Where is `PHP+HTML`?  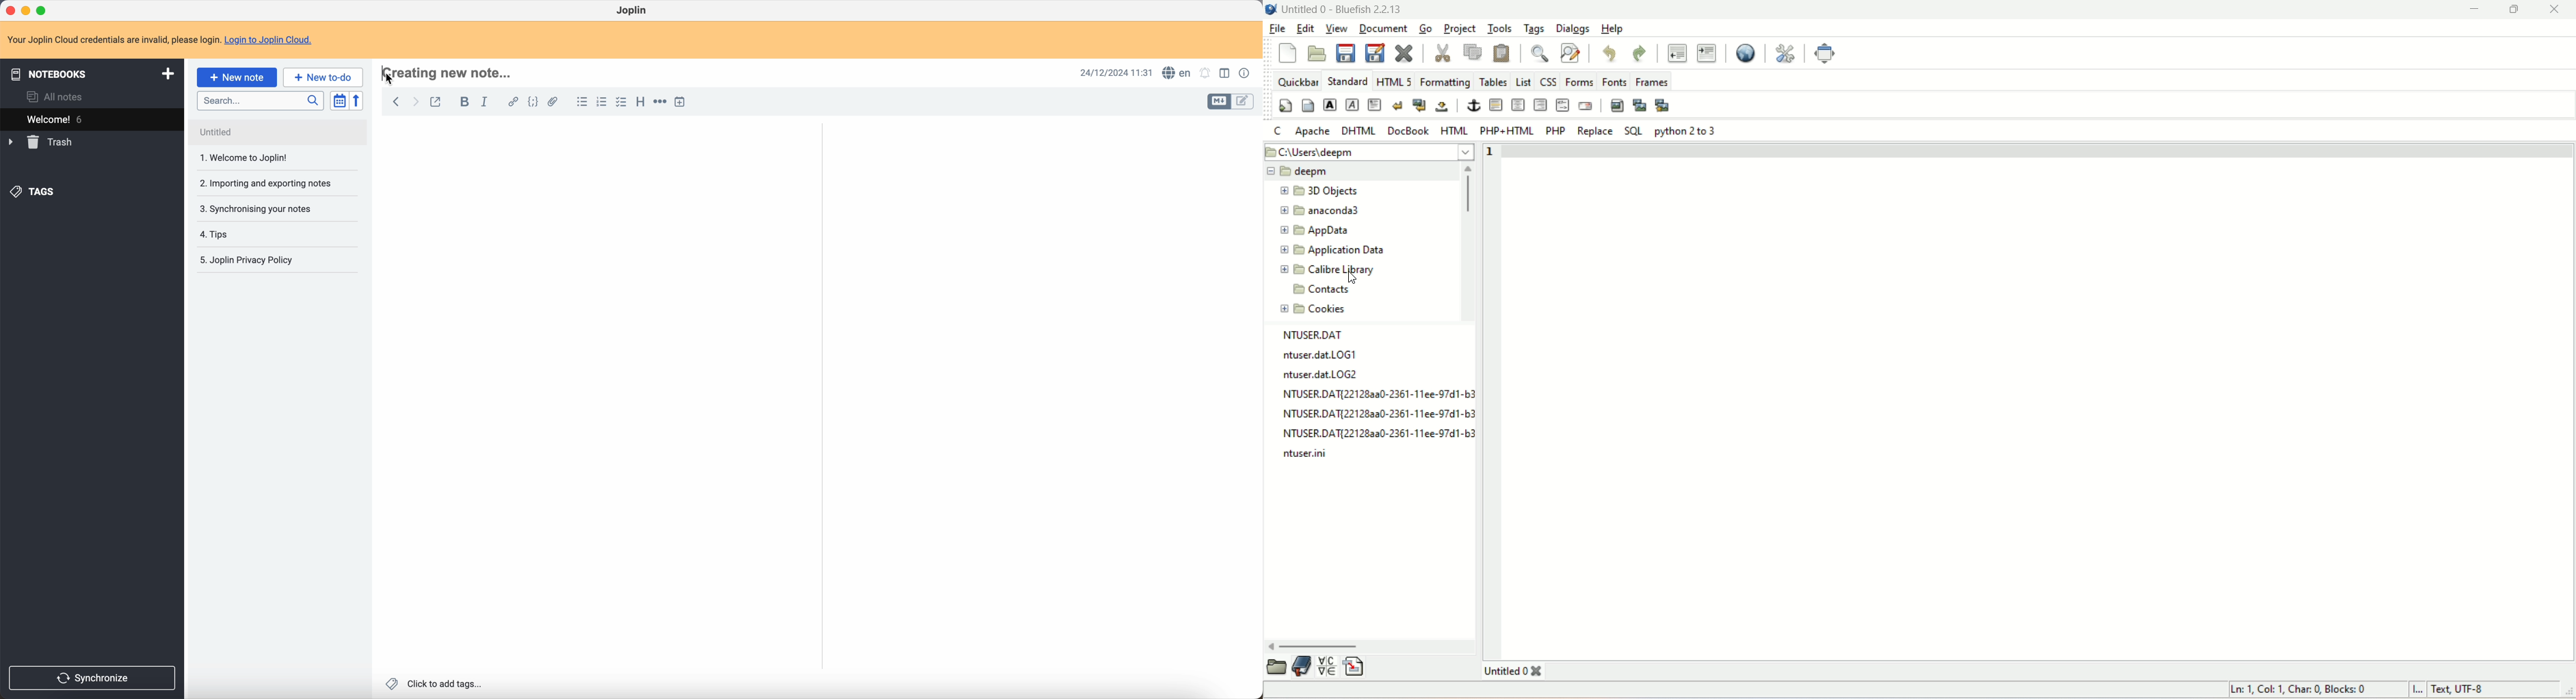
PHP+HTML is located at coordinates (1503, 131).